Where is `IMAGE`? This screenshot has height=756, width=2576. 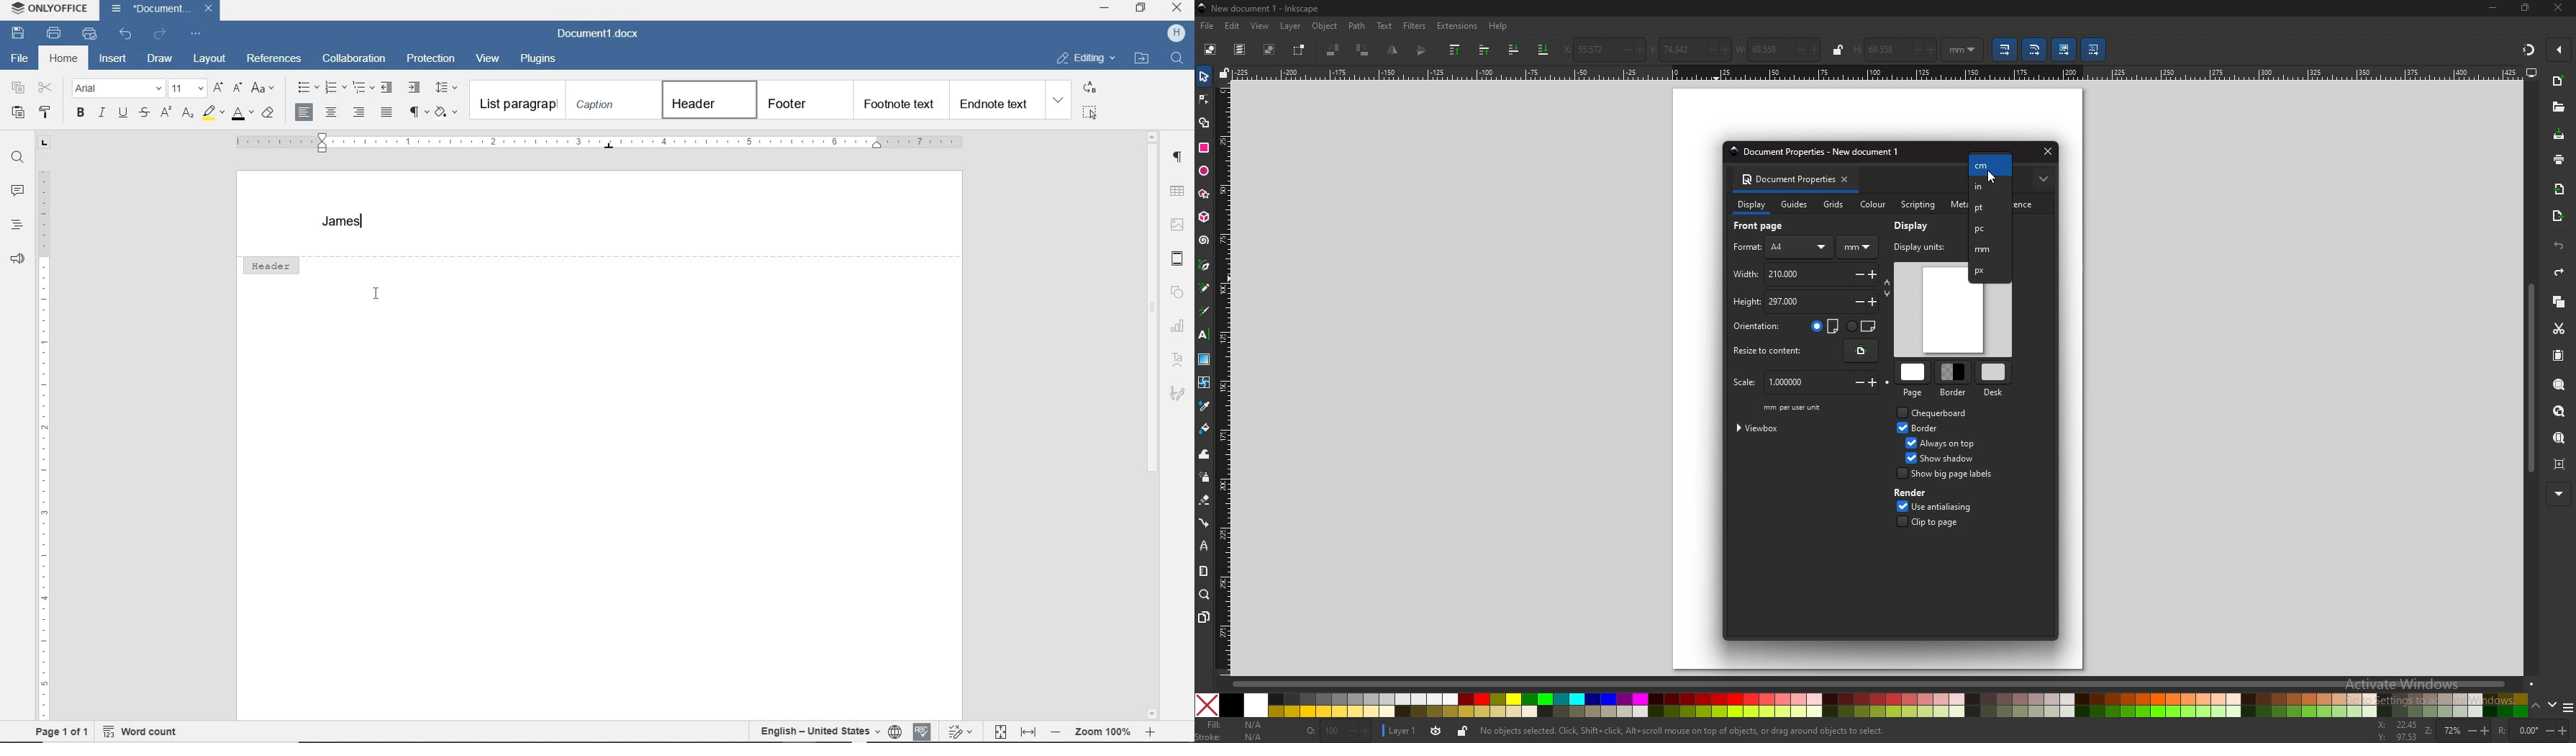 IMAGE is located at coordinates (1179, 224).